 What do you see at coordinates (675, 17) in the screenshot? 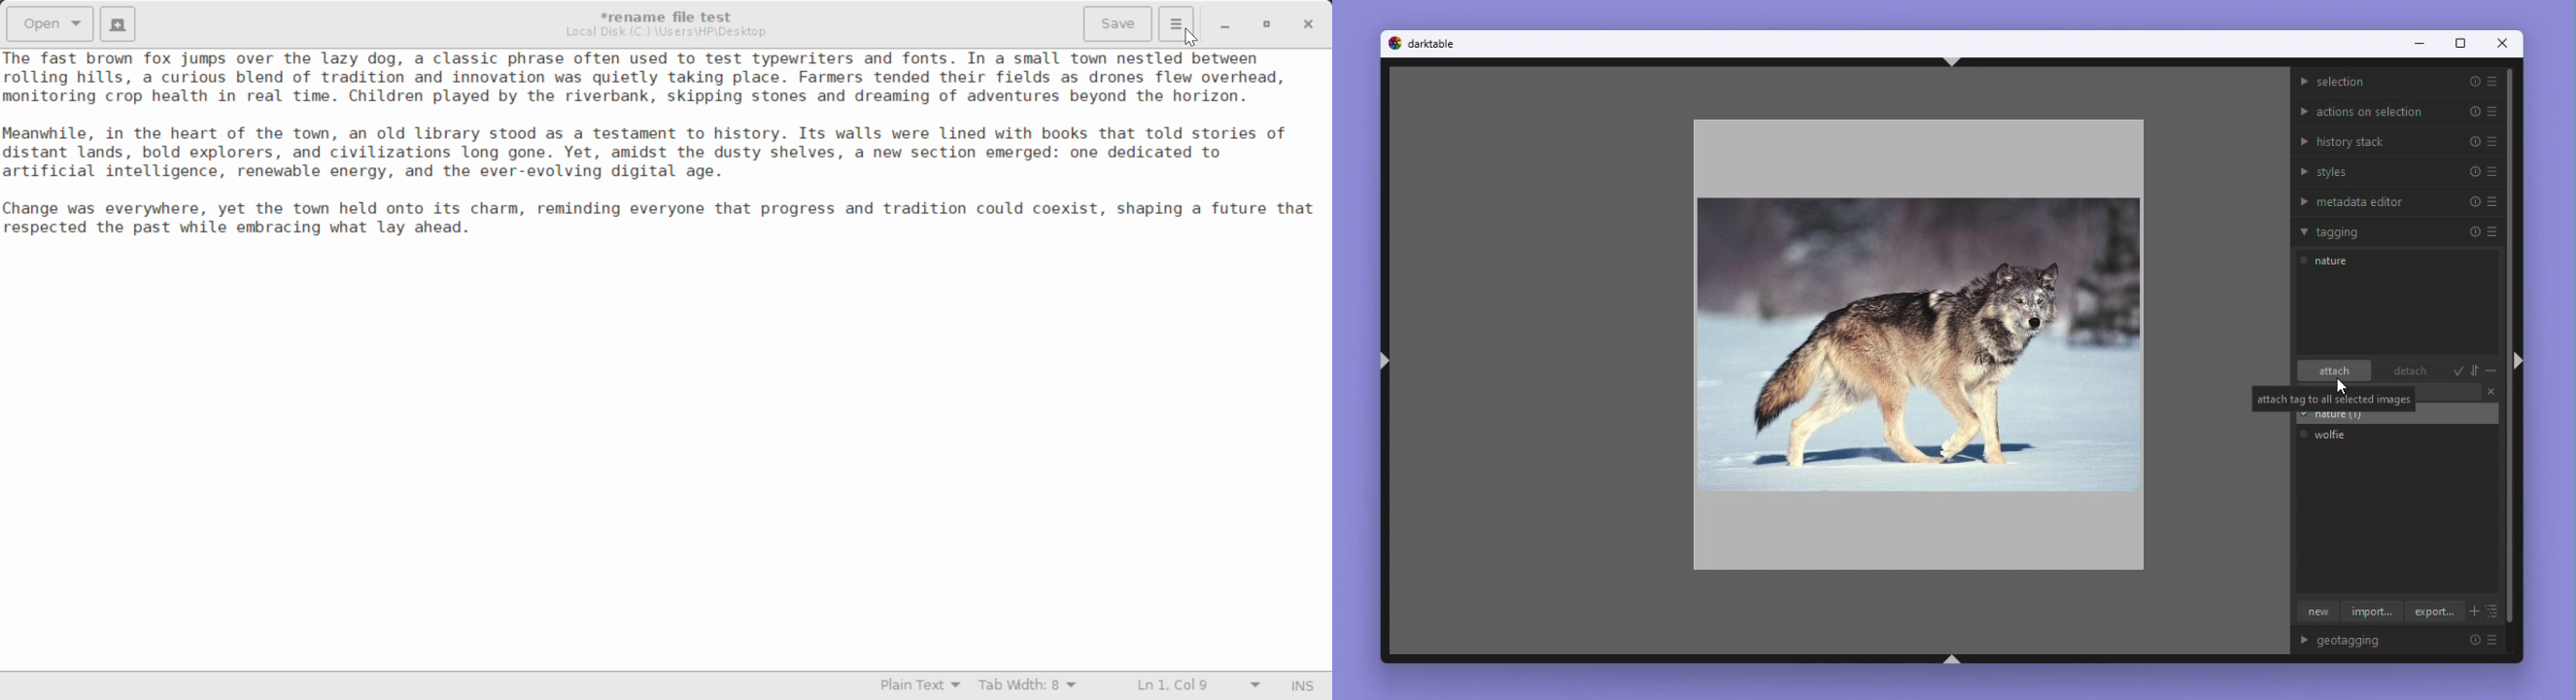
I see `*rename file test` at bounding box center [675, 17].